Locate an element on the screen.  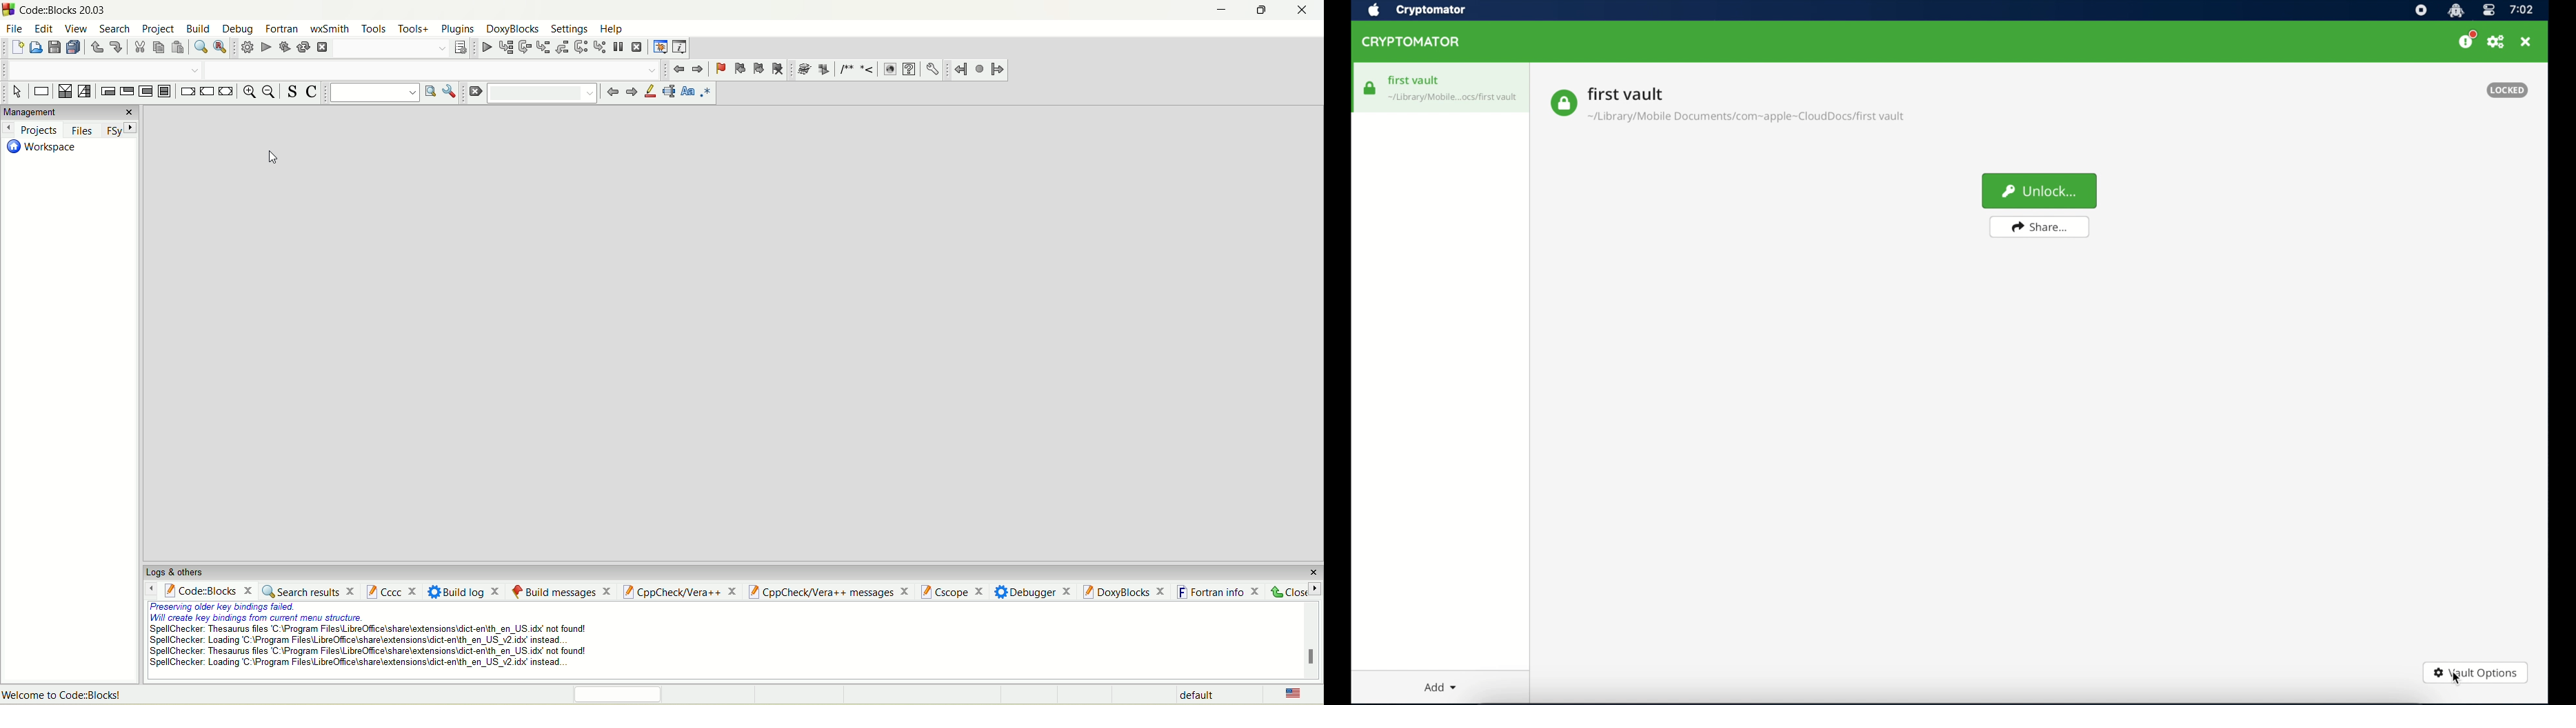
next instruction is located at coordinates (580, 48).